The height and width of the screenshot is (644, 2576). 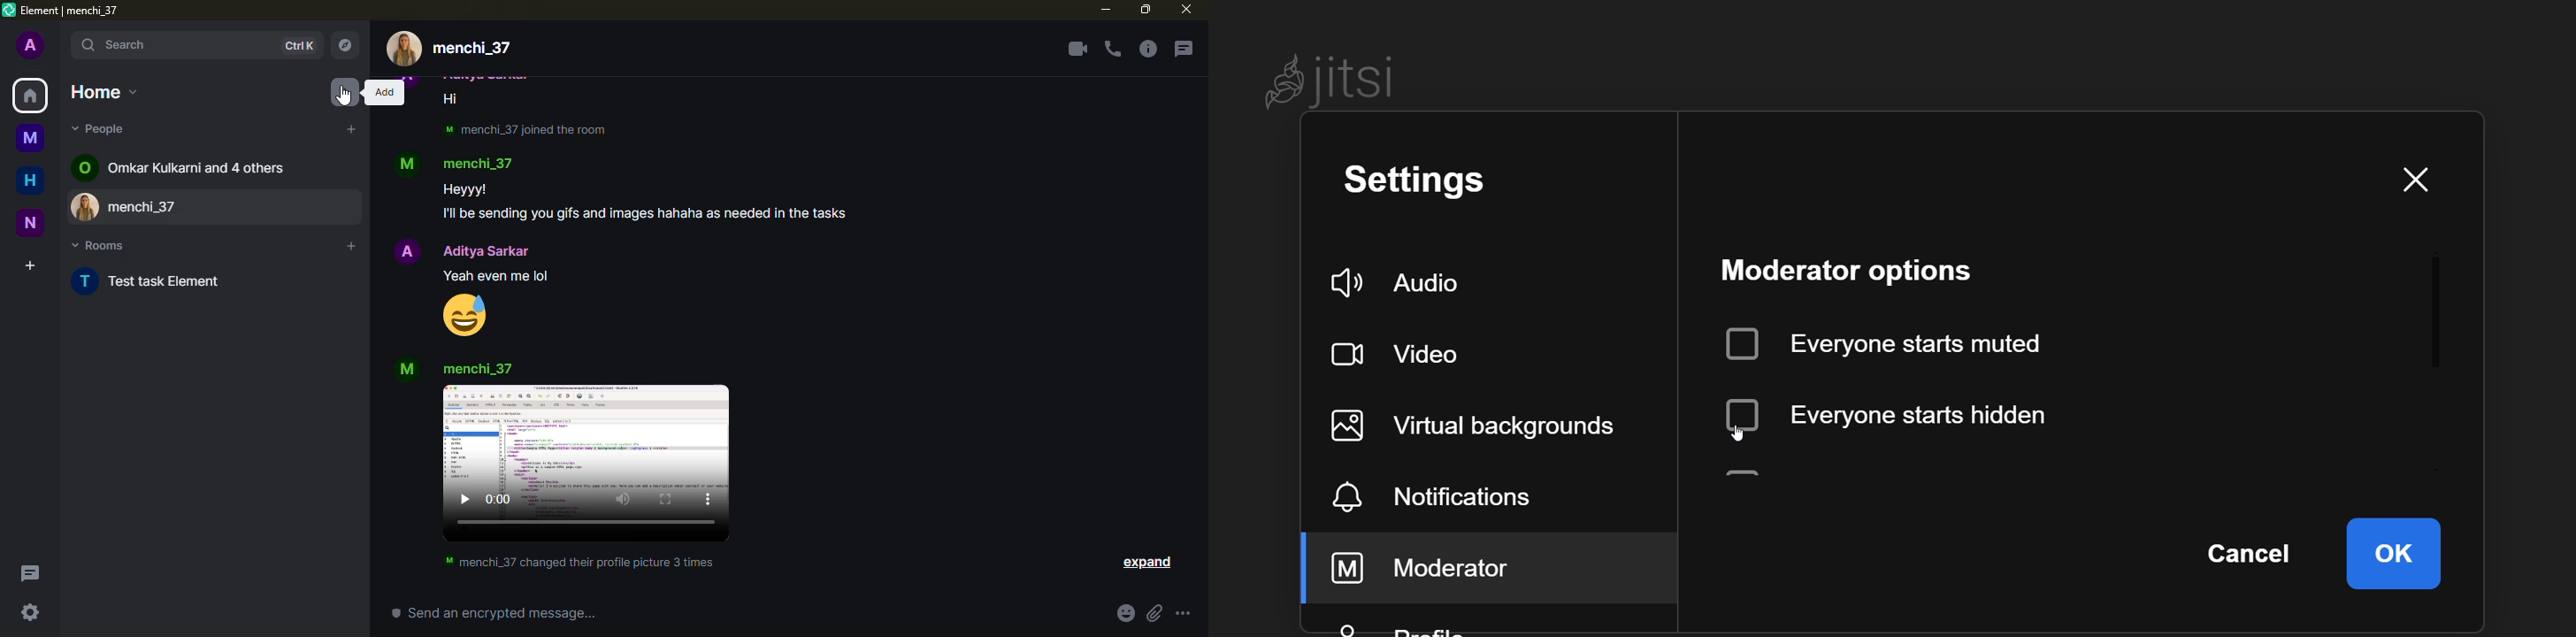 What do you see at coordinates (477, 163) in the screenshot?
I see `menchi_37` at bounding box center [477, 163].